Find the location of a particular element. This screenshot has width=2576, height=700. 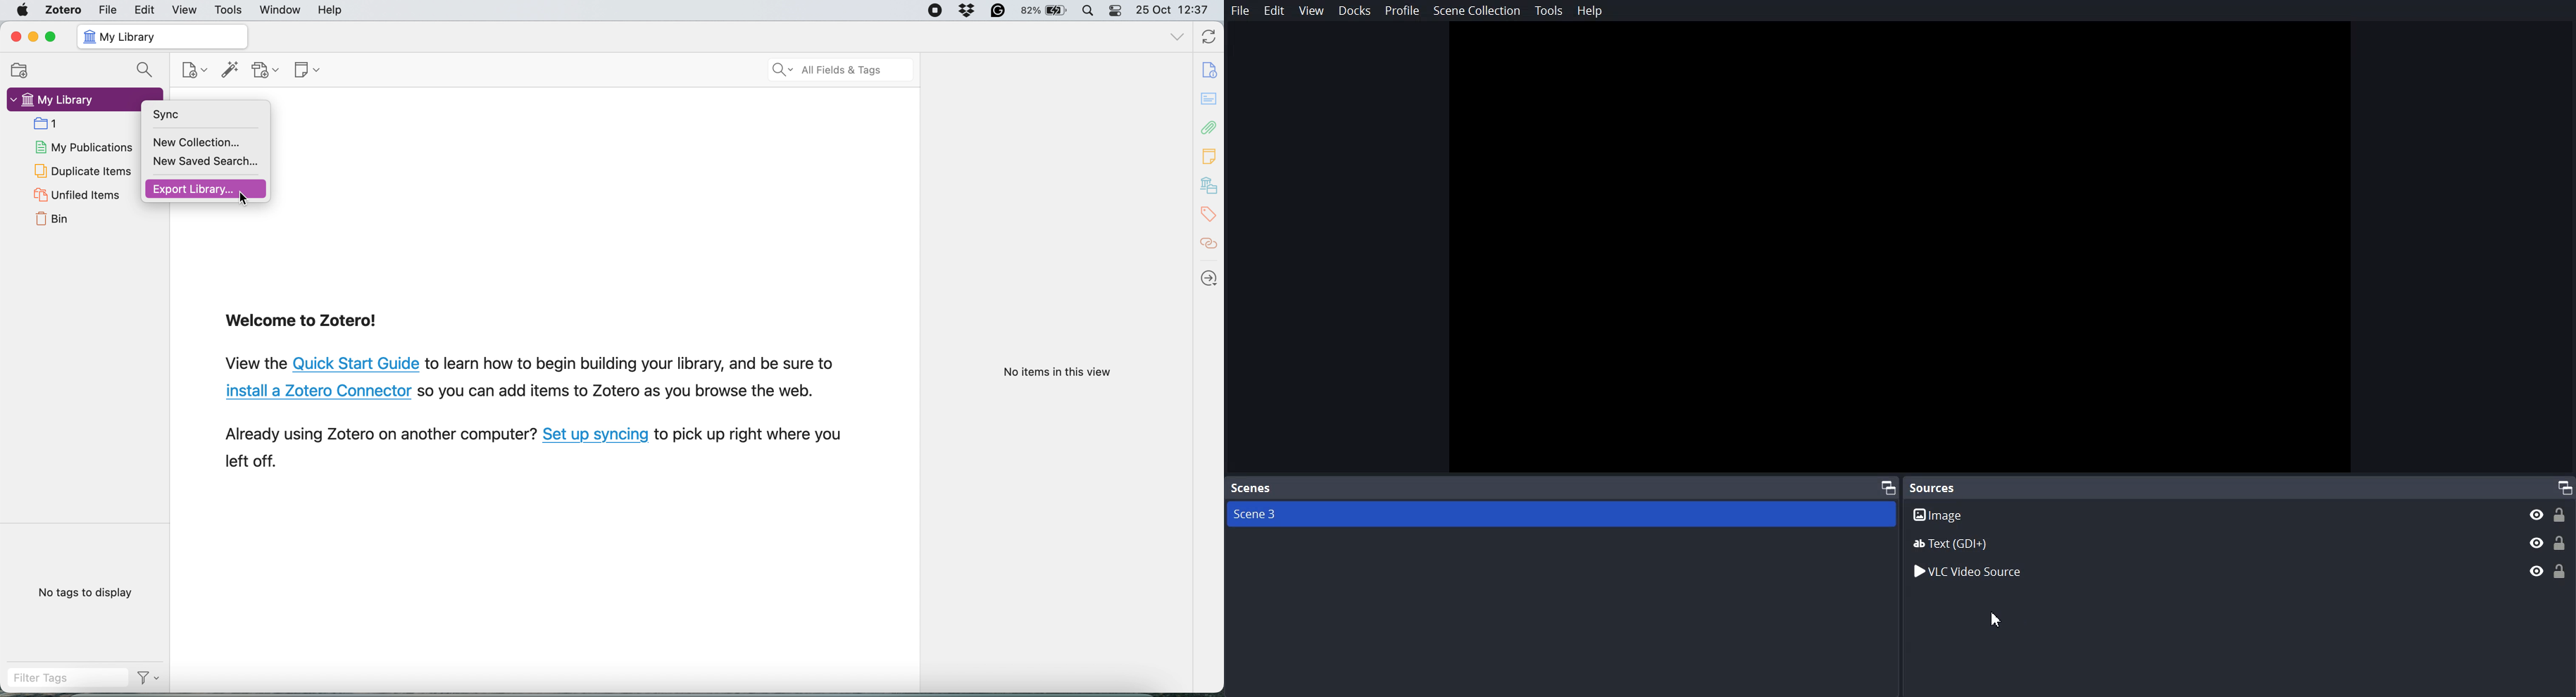

tools is located at coordinates (230, 10).